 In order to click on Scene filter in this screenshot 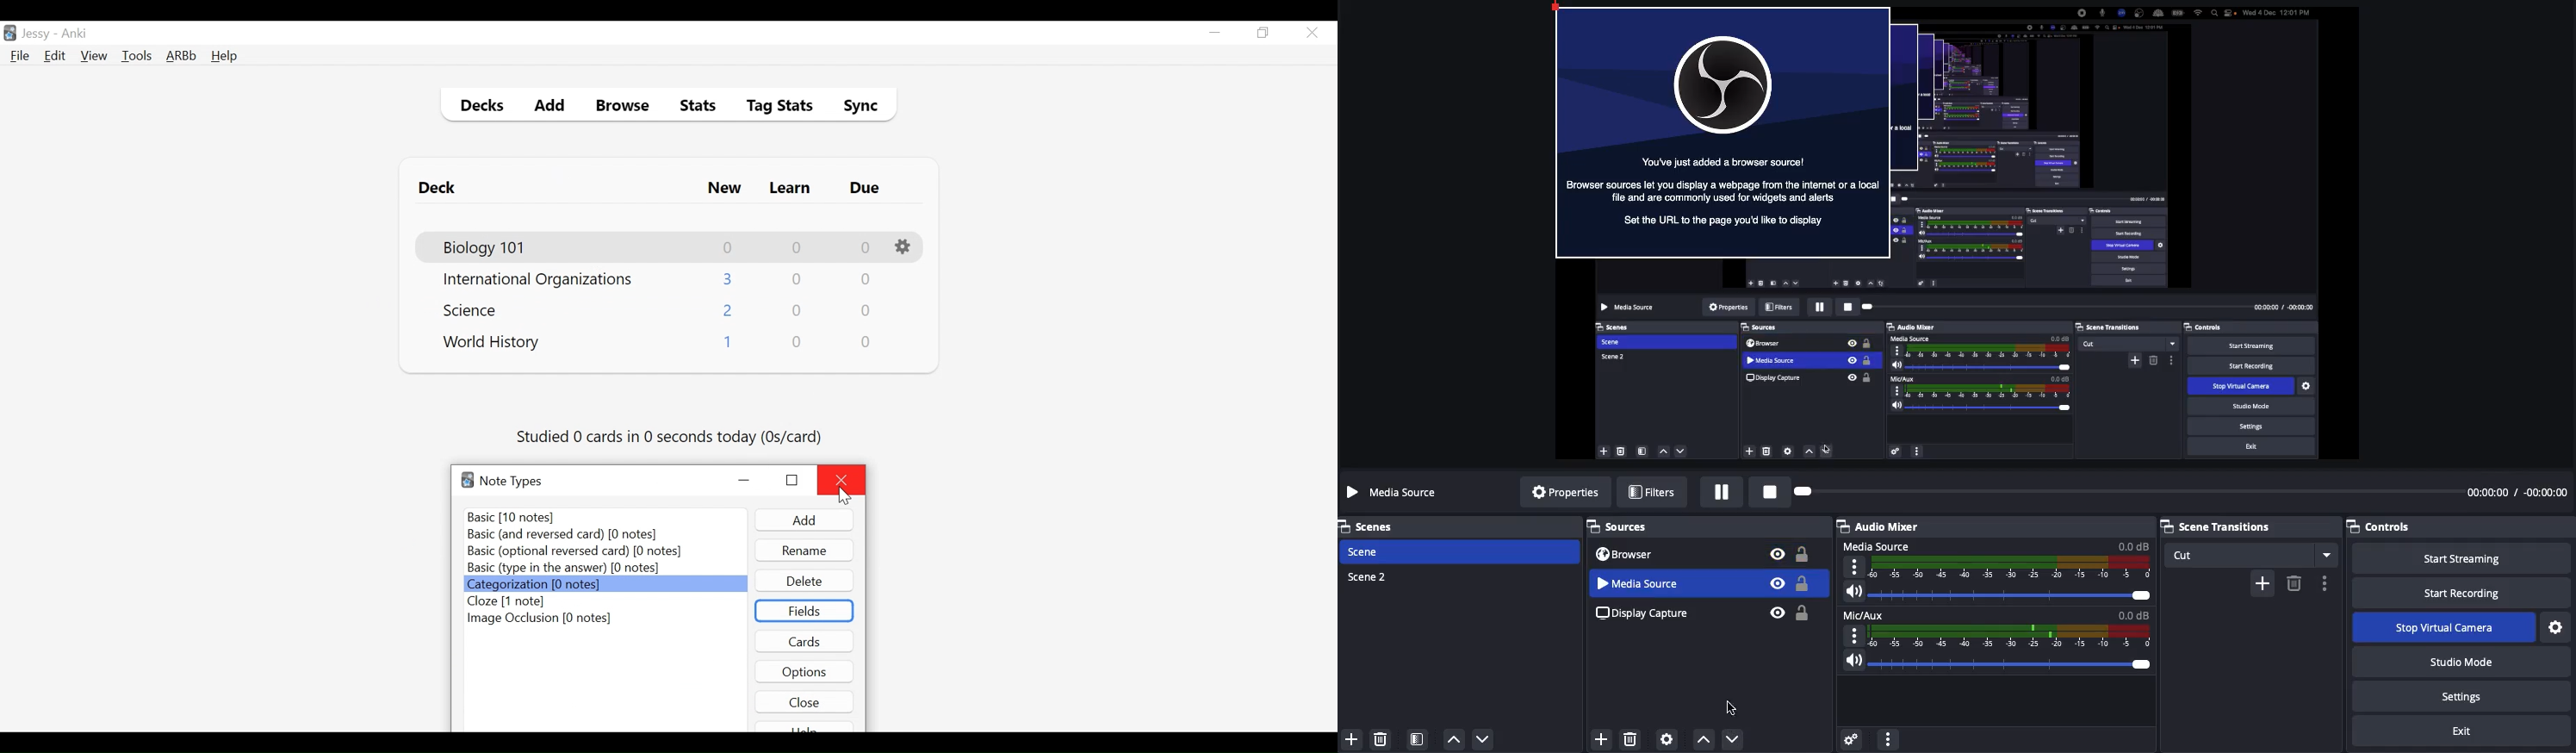, I will do `click(1418, 740)`.